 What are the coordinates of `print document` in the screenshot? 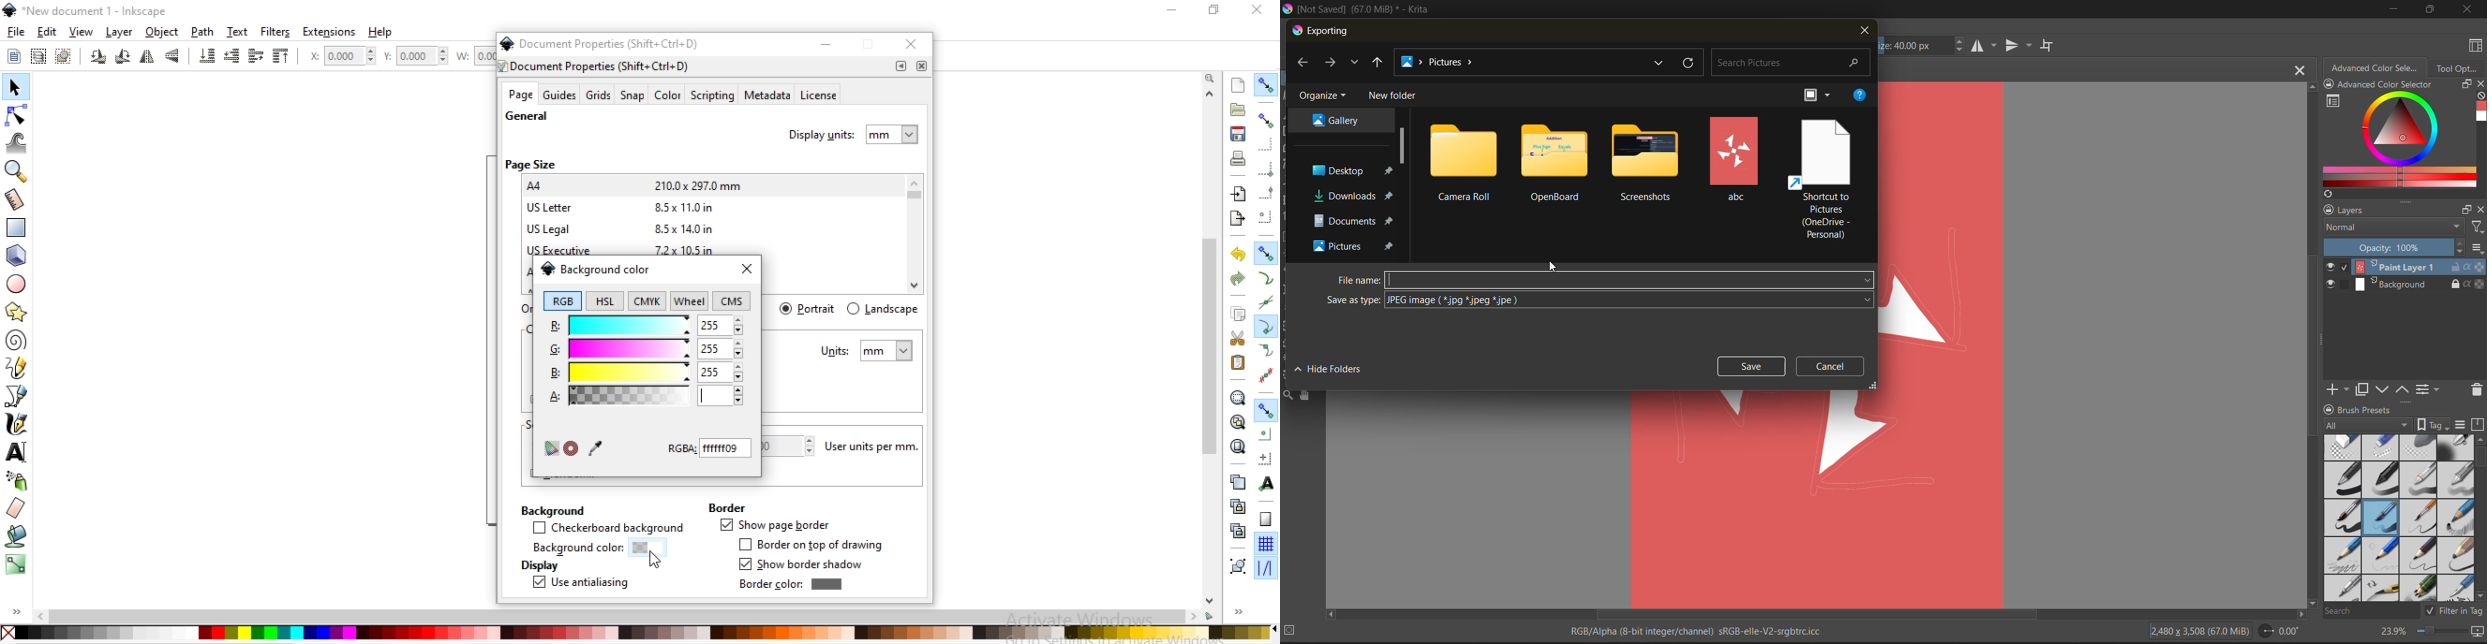 It's located at (1236, 158).